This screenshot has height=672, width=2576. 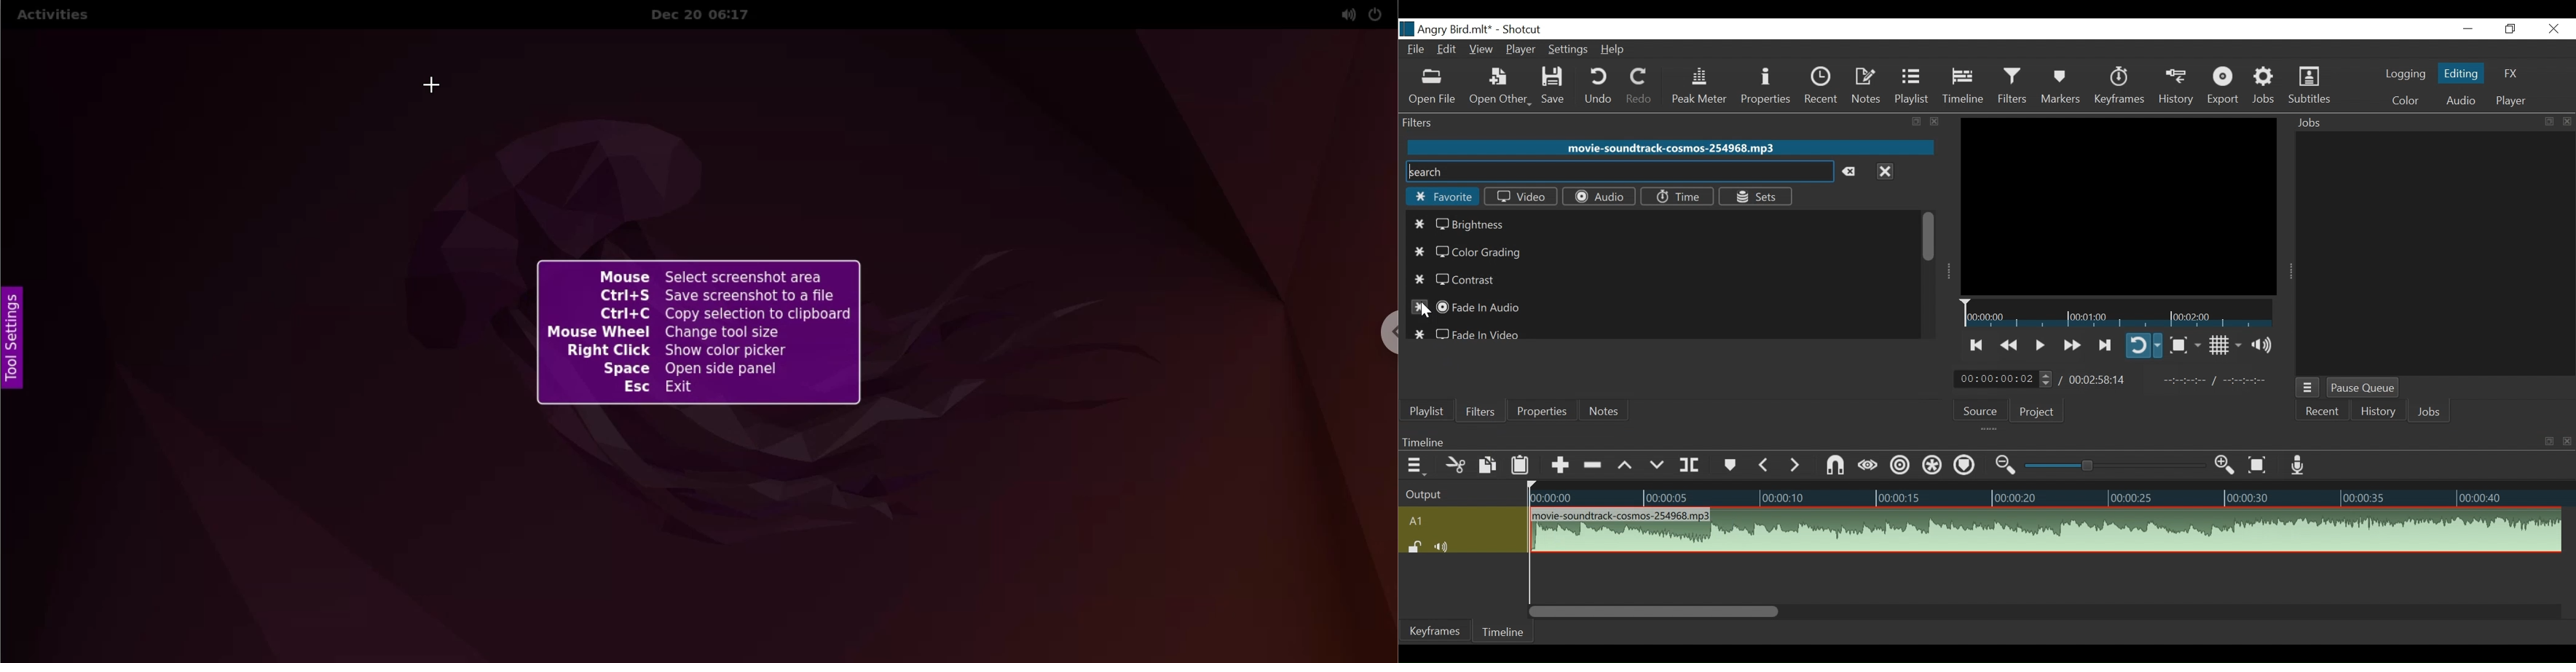 What do you see at coordinates (1448, 51) in the screenshot?
I see `Edit` at bounding box center [1448, 51].